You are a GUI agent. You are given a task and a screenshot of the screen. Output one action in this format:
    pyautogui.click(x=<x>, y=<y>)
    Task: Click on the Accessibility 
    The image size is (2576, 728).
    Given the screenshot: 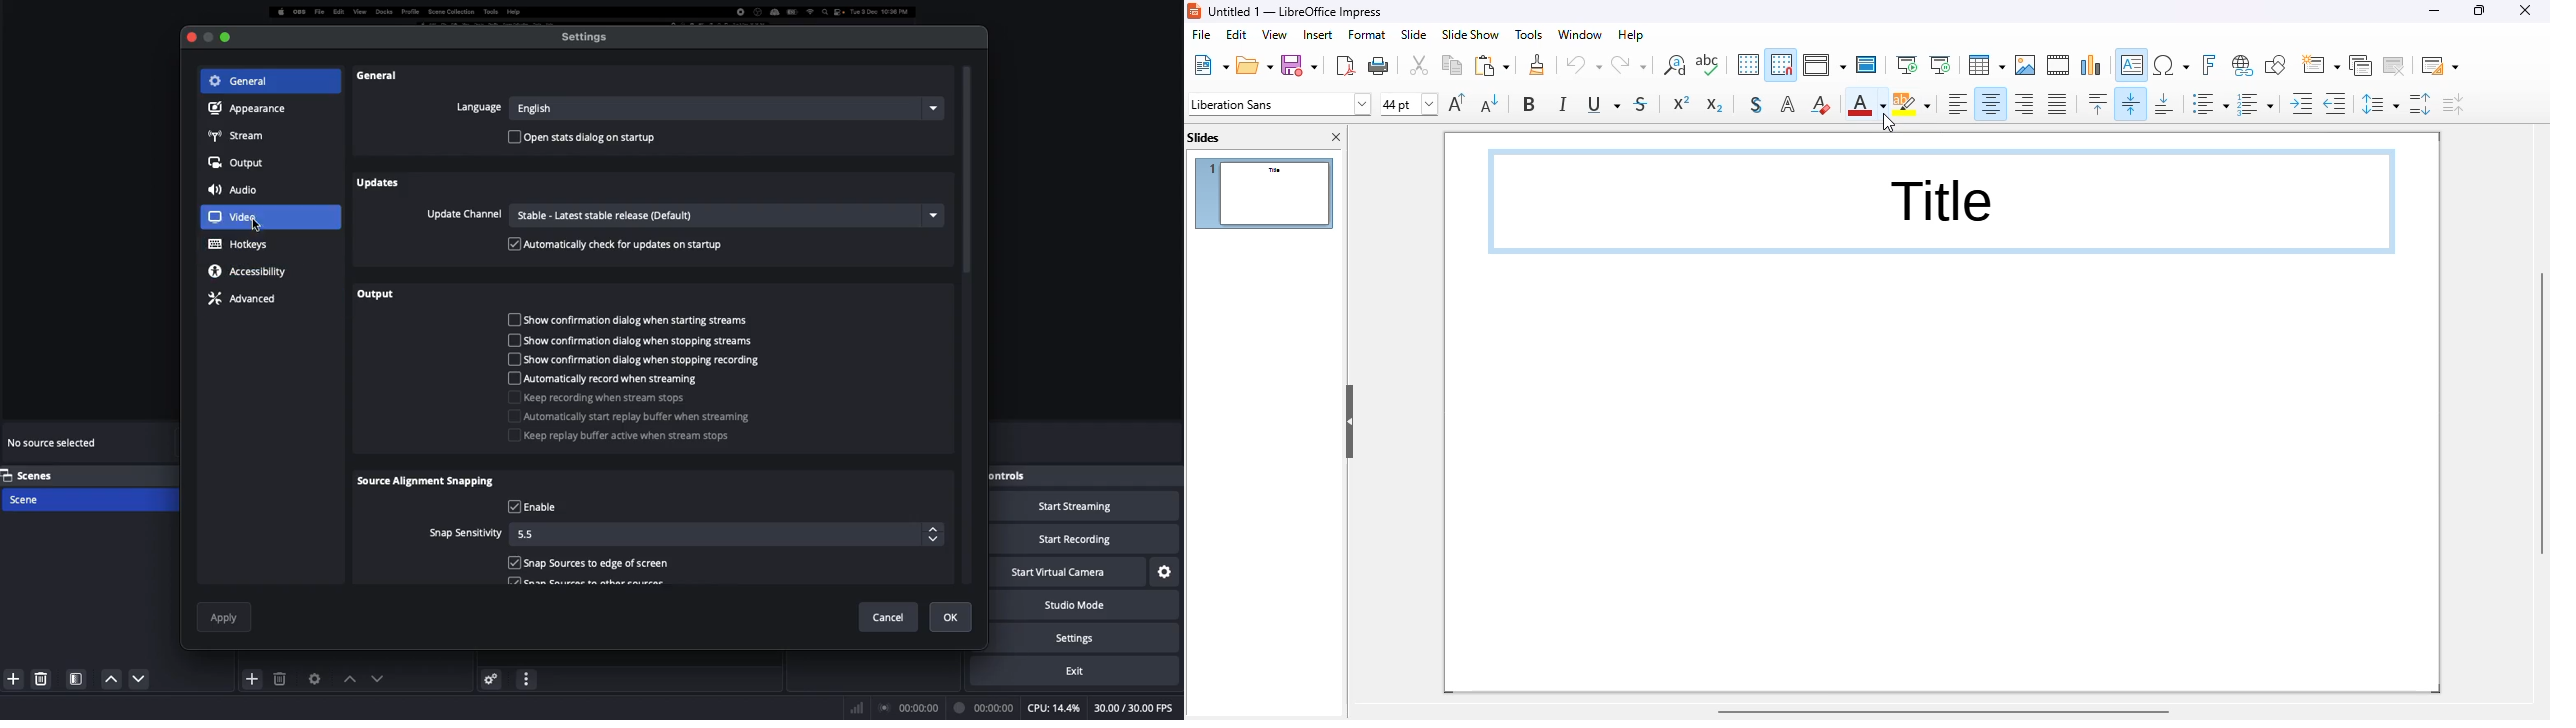 What is the action you would take?
    pyautogui.click(x=252, y=271)
    